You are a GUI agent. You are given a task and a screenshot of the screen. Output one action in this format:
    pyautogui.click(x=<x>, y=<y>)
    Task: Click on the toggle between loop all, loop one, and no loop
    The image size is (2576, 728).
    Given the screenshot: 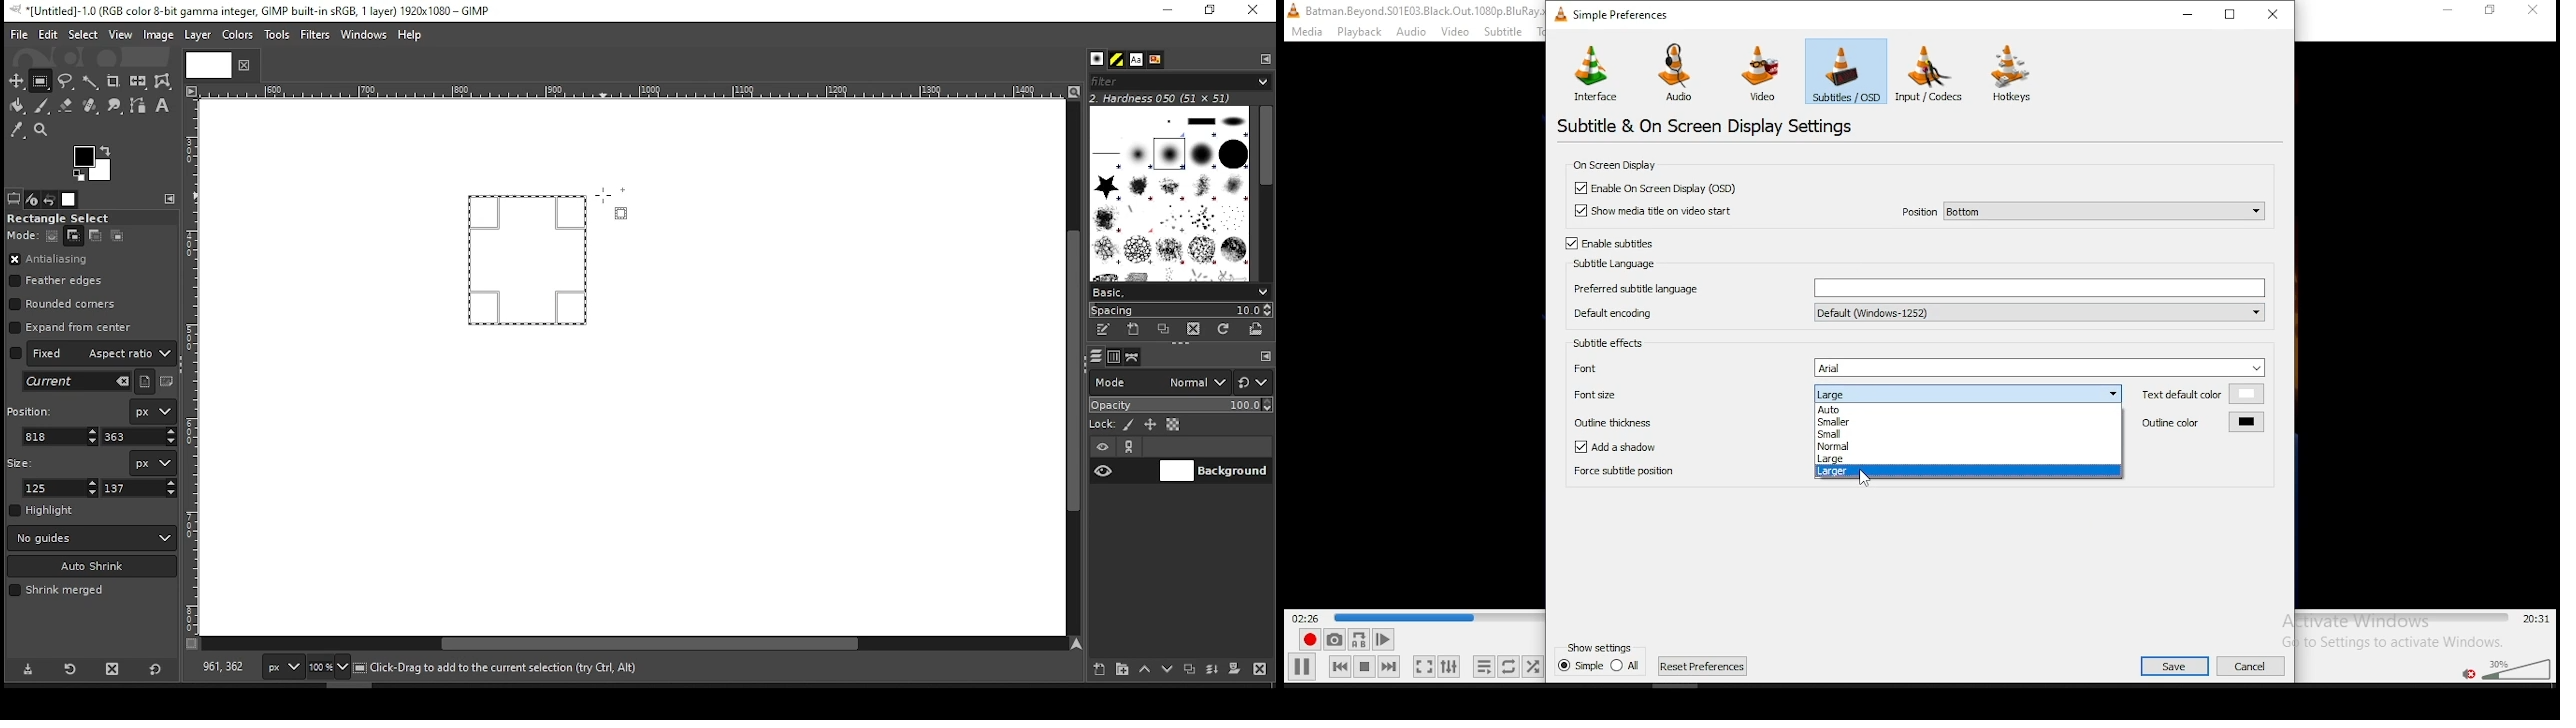 What is the action you would take?
    pyautogui.click(x=1508, y=666)
    